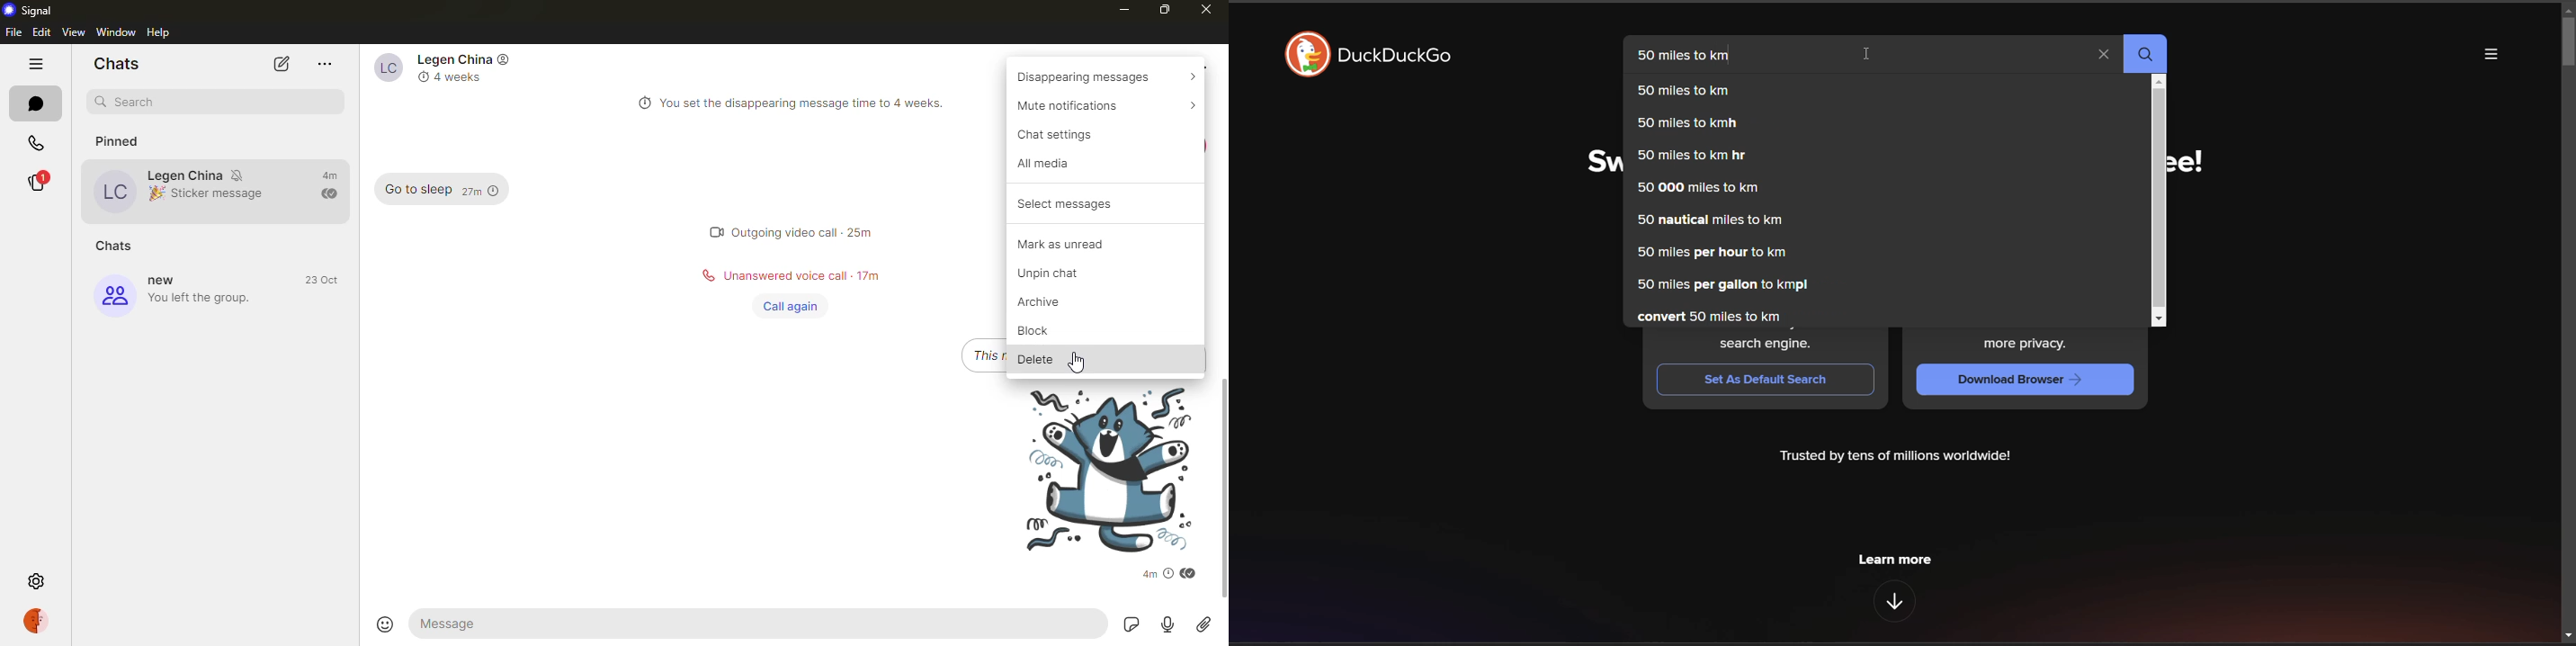  Describe the element at coordinates (640, 103) in the screenshot. I see `clock logo` at that location.